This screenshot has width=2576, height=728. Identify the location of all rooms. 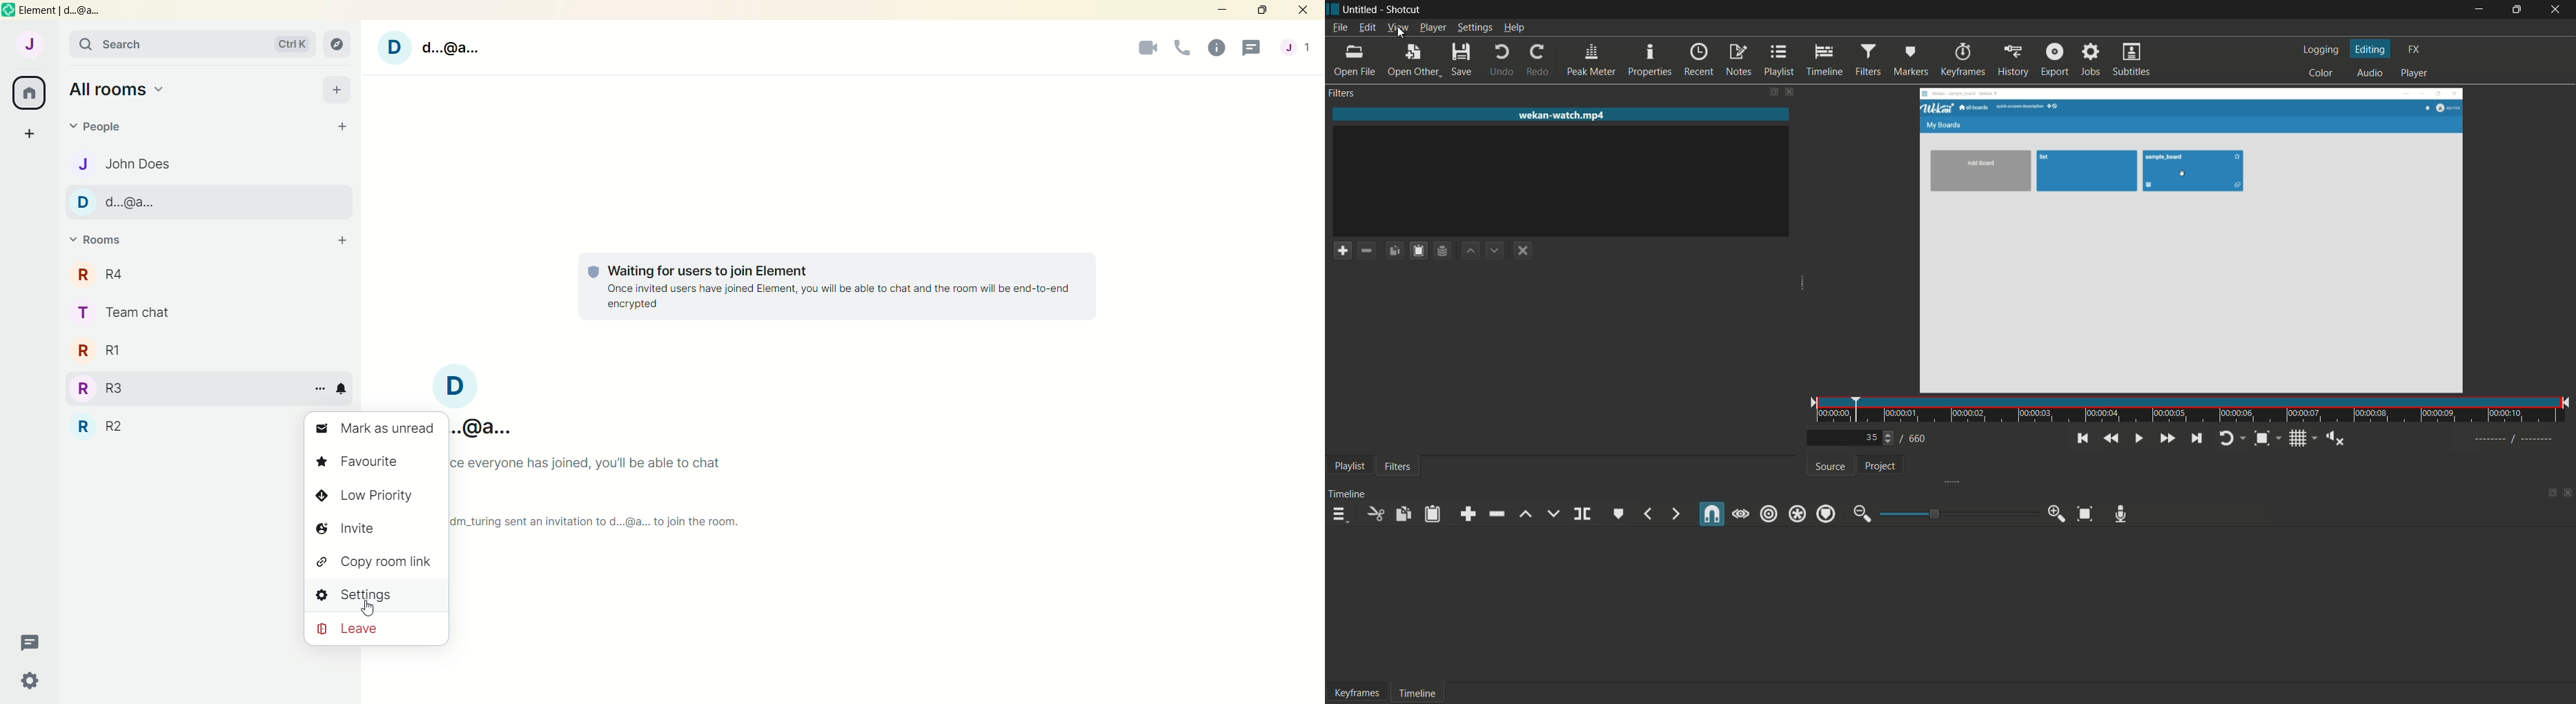
(122, 88).